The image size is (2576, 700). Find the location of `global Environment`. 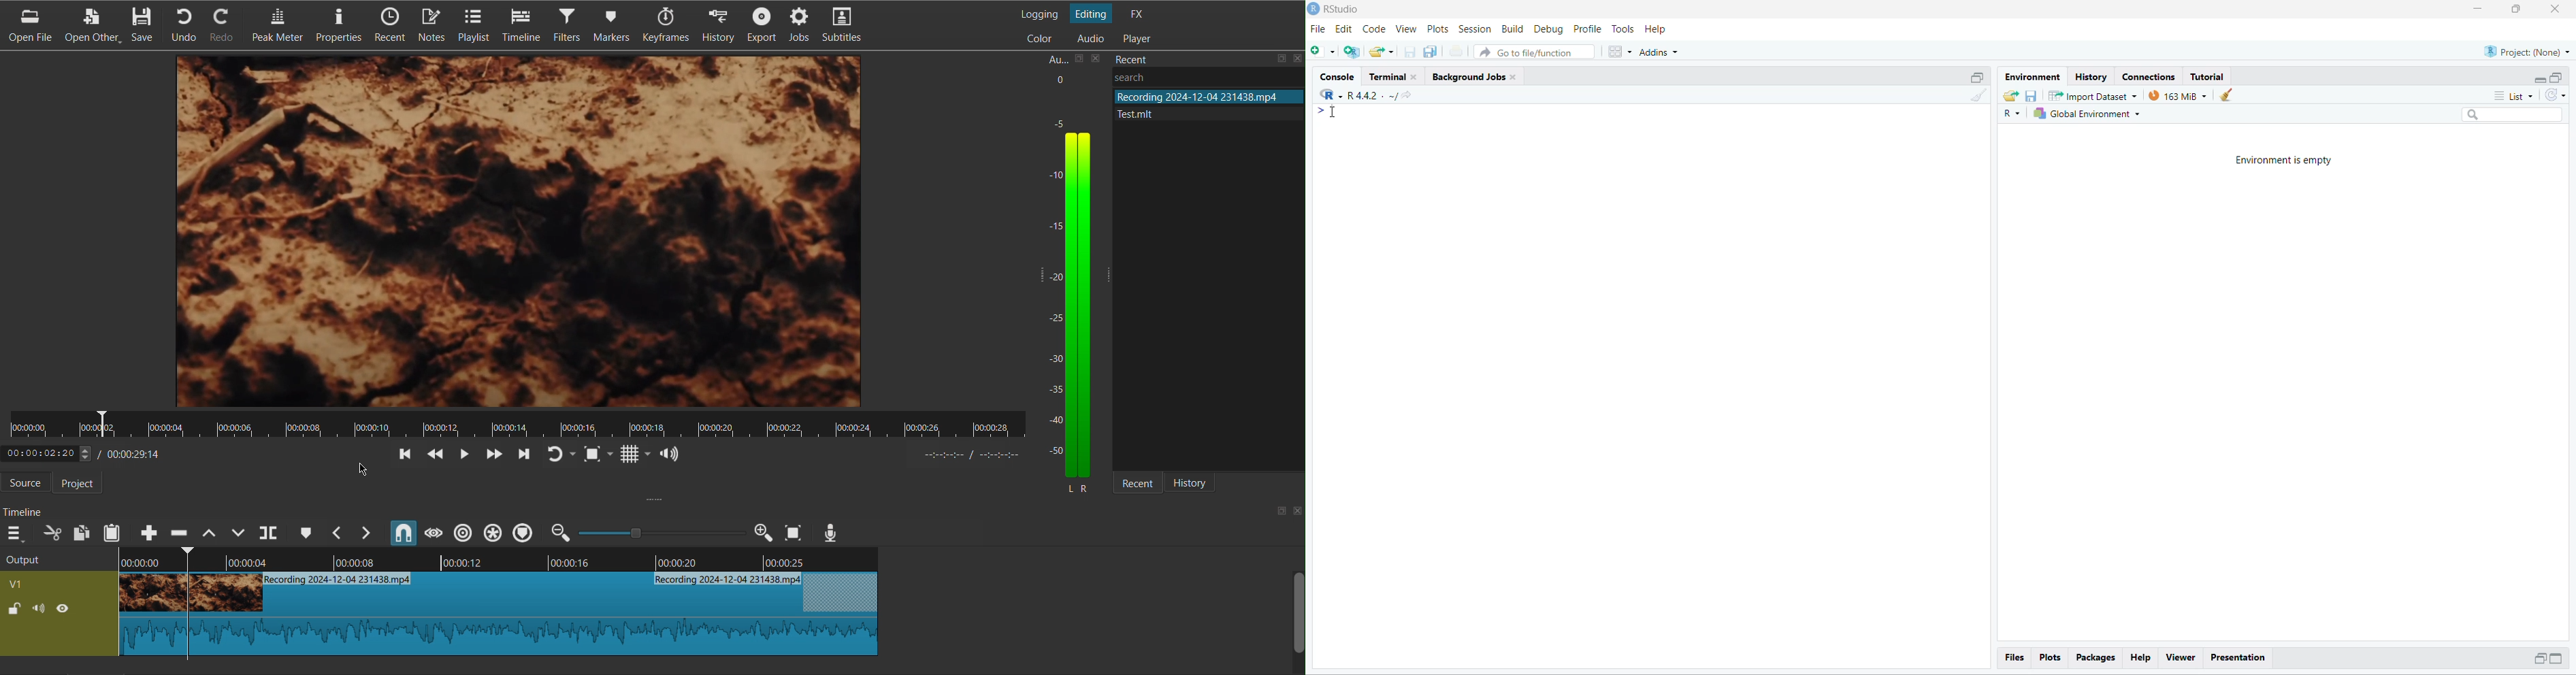

global Environment is located at coordinates (2082, 114).